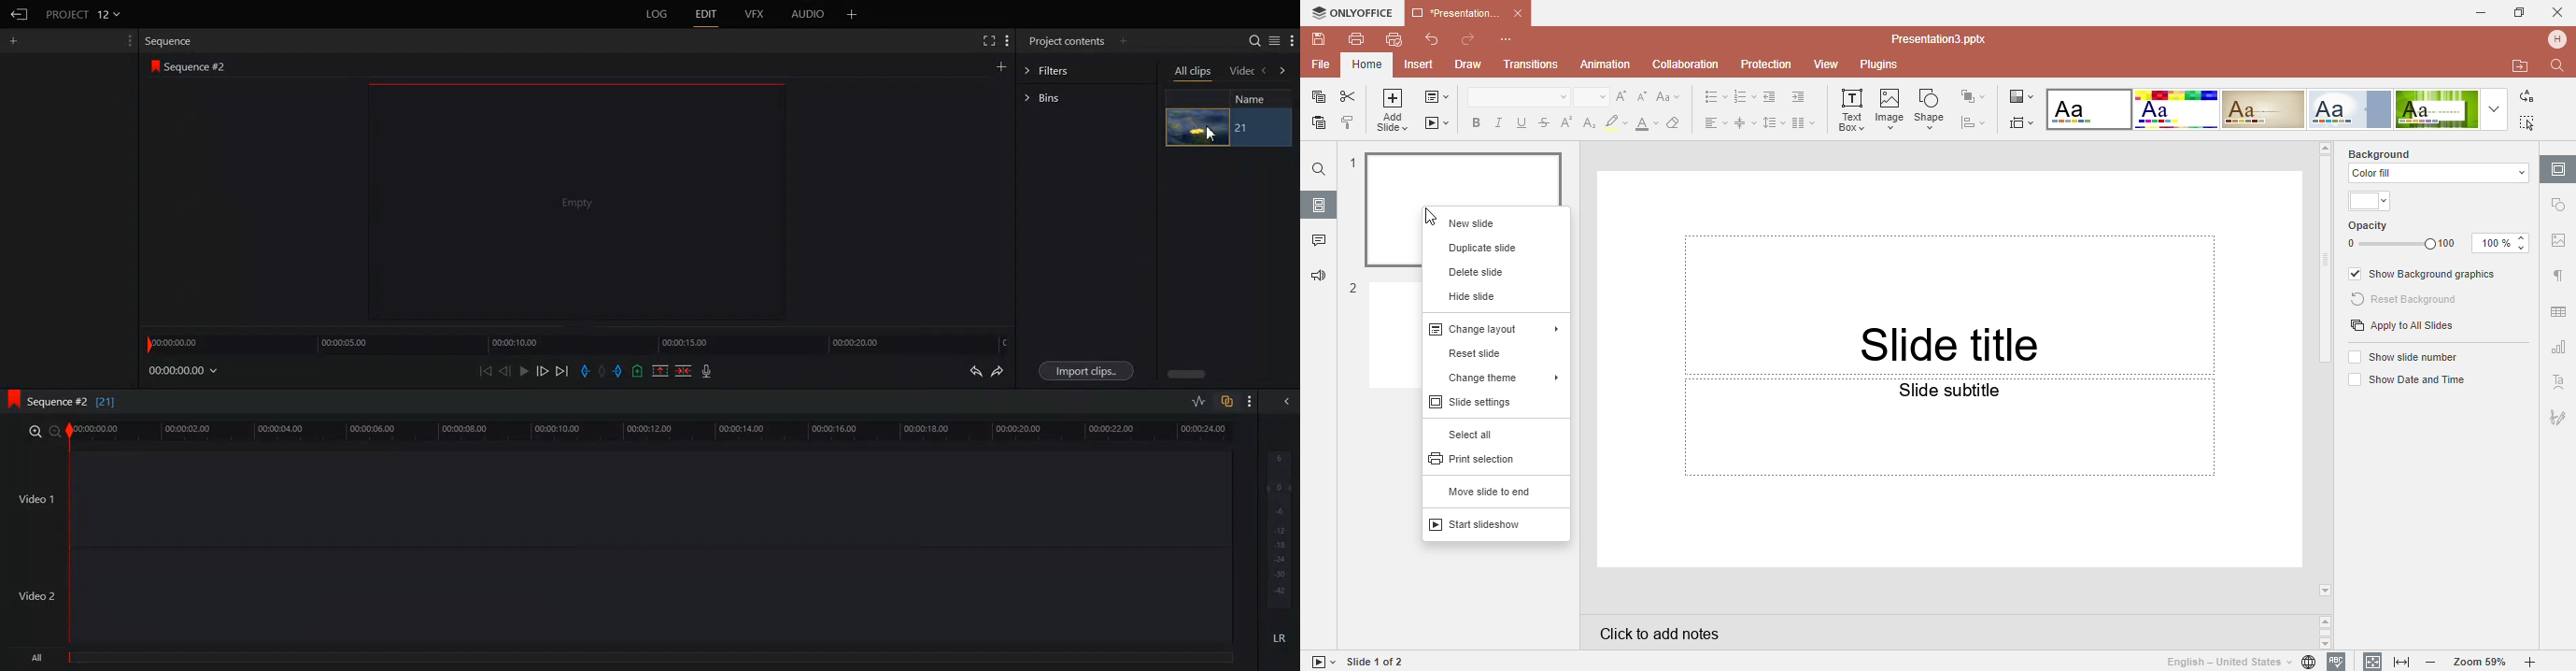 The width and height of the screenshot is (2576, 672). Describe the element at coordinates (1316, 39) in the screenshot. I see `Save` at that location.